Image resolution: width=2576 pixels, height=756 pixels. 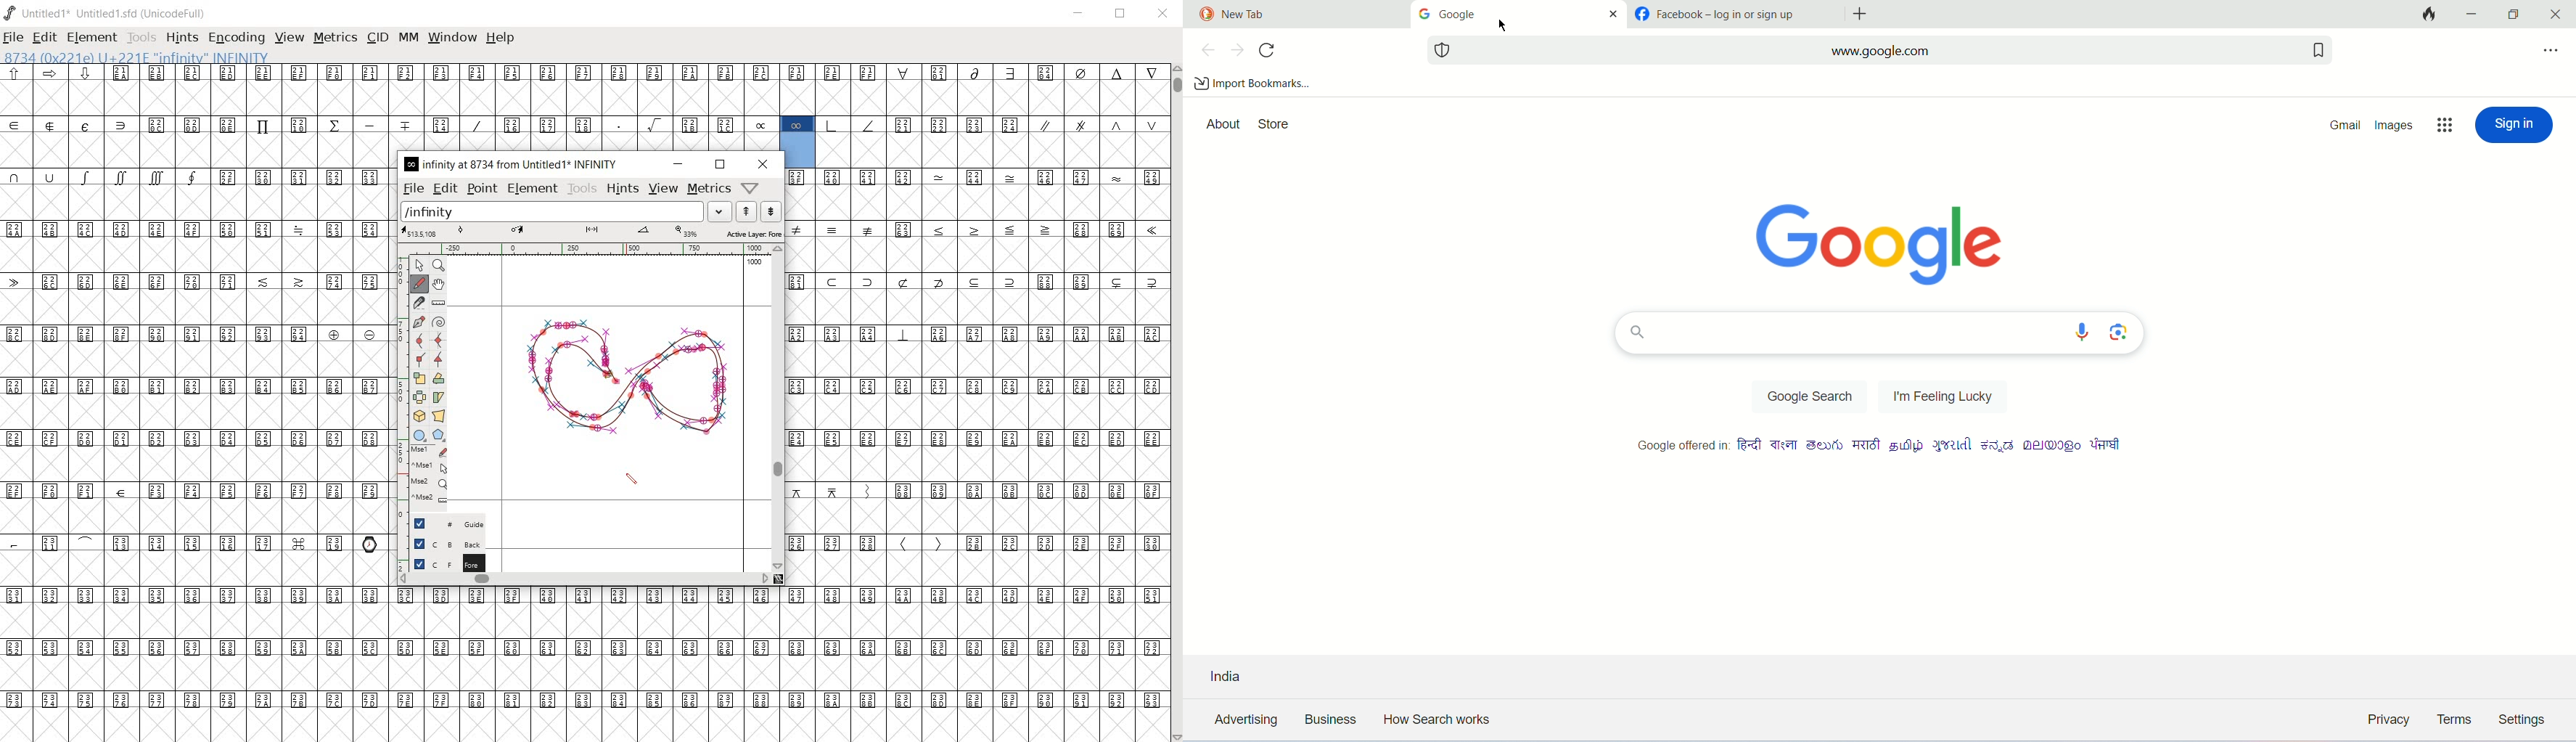 What do you see at coordinates (1205, 50) in the screenshot?
I see `previous` at bounding box center [1205, 50].